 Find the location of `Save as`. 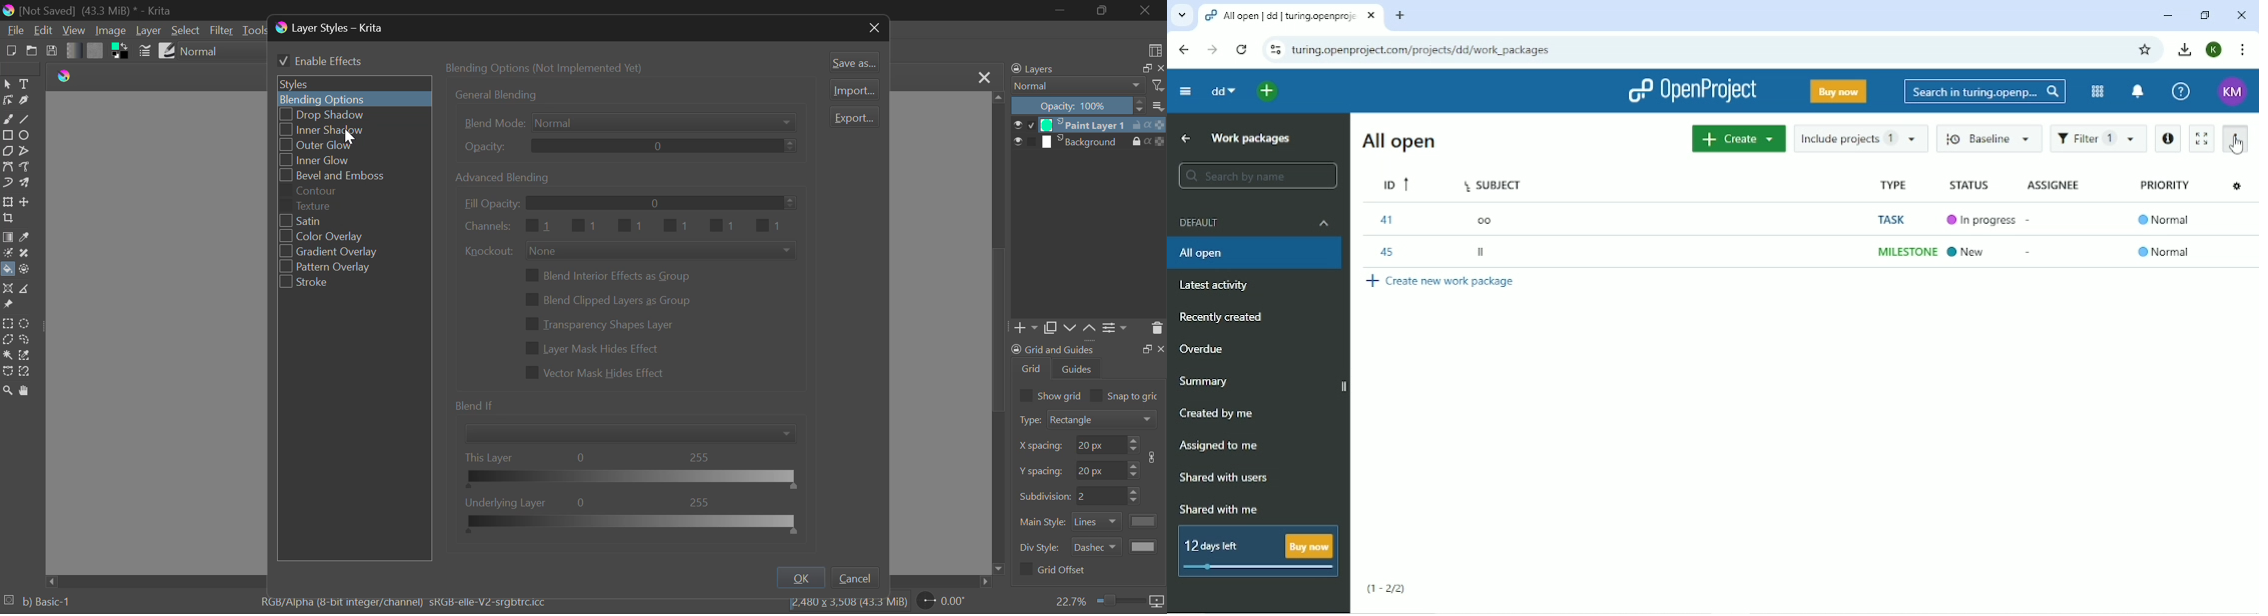

Save as is located at coordinates (854, 61).